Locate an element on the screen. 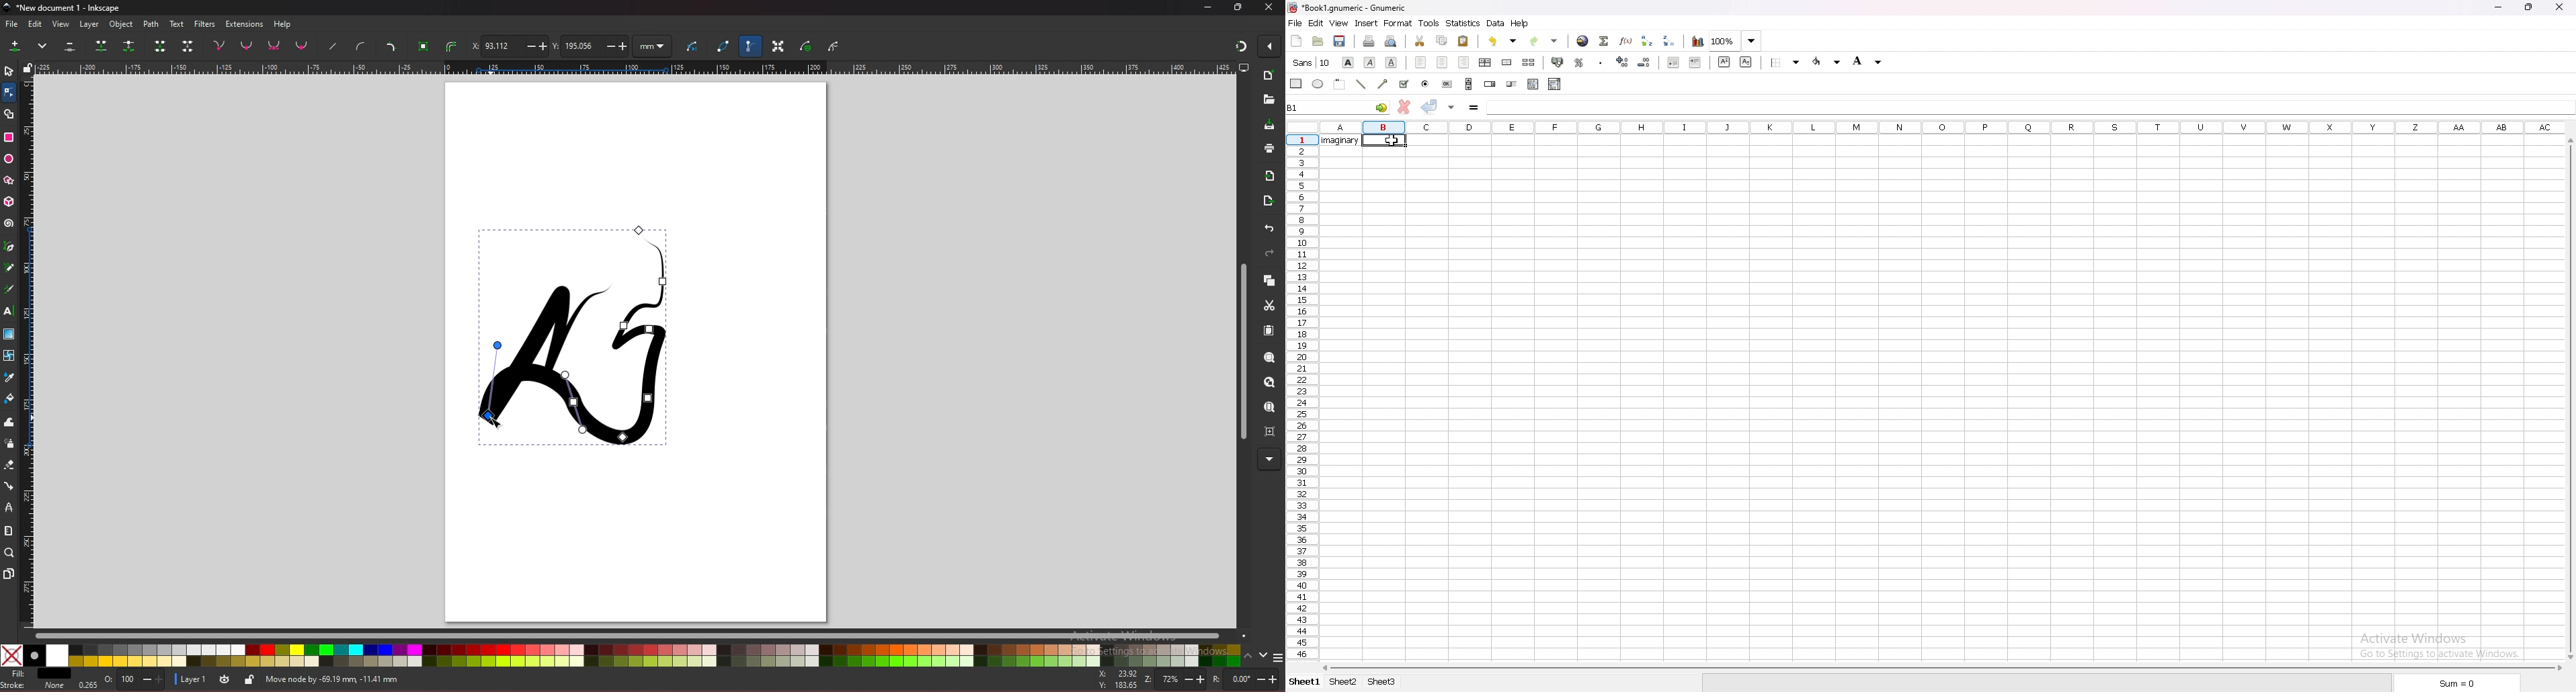  lpe is located at coordinates (10, 508).